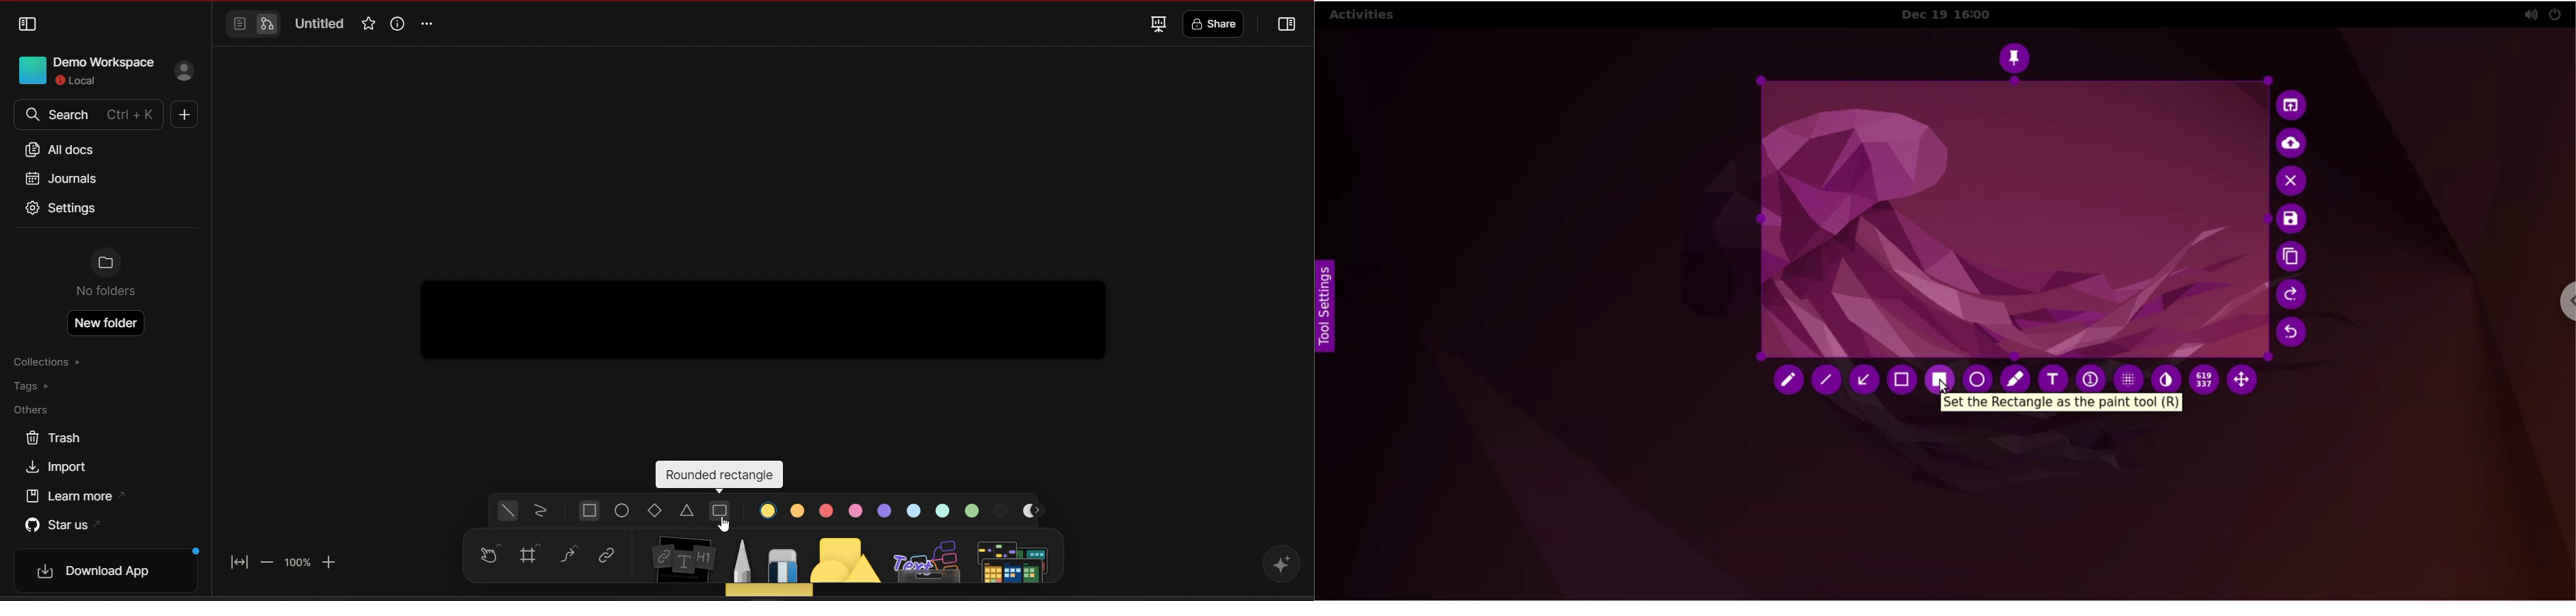 The width and height of the screenshot is (2576, 616). What do you see at coordinates (60, 178) in the screenshot?
I see `journals` at bounding box center [60, 178].